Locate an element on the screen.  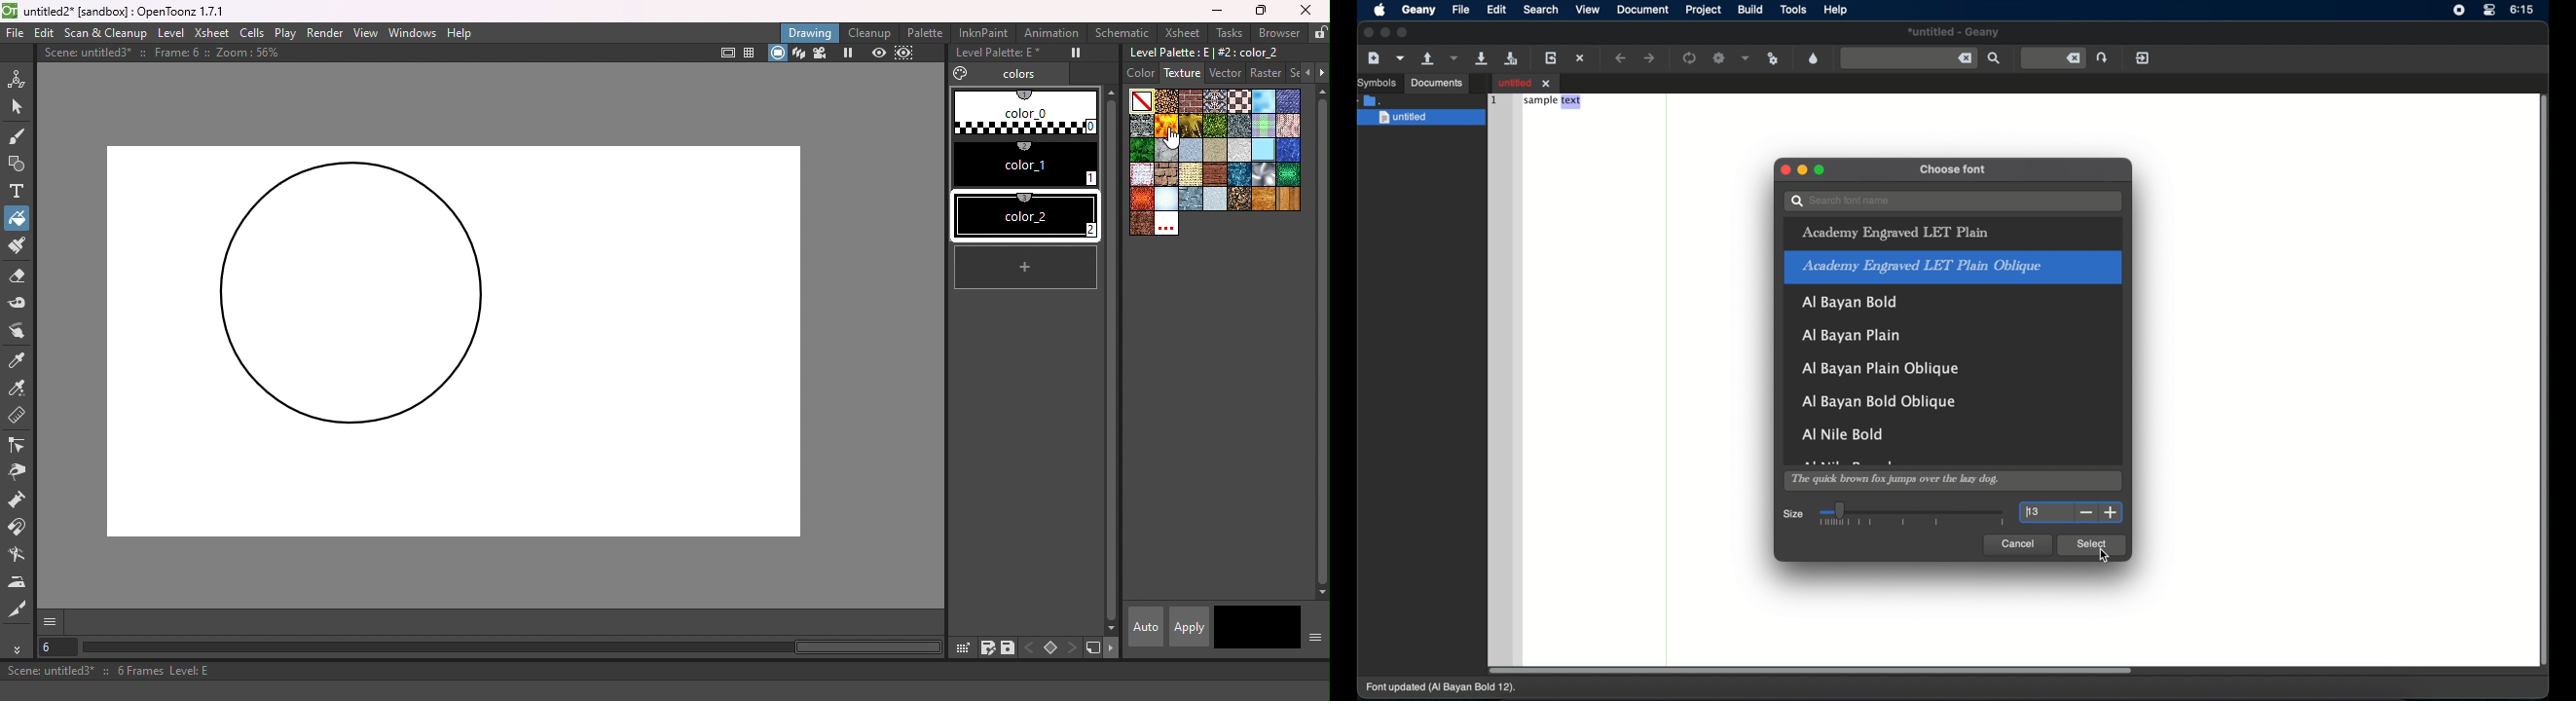
Finger tool is located at coordinates (20, 330).